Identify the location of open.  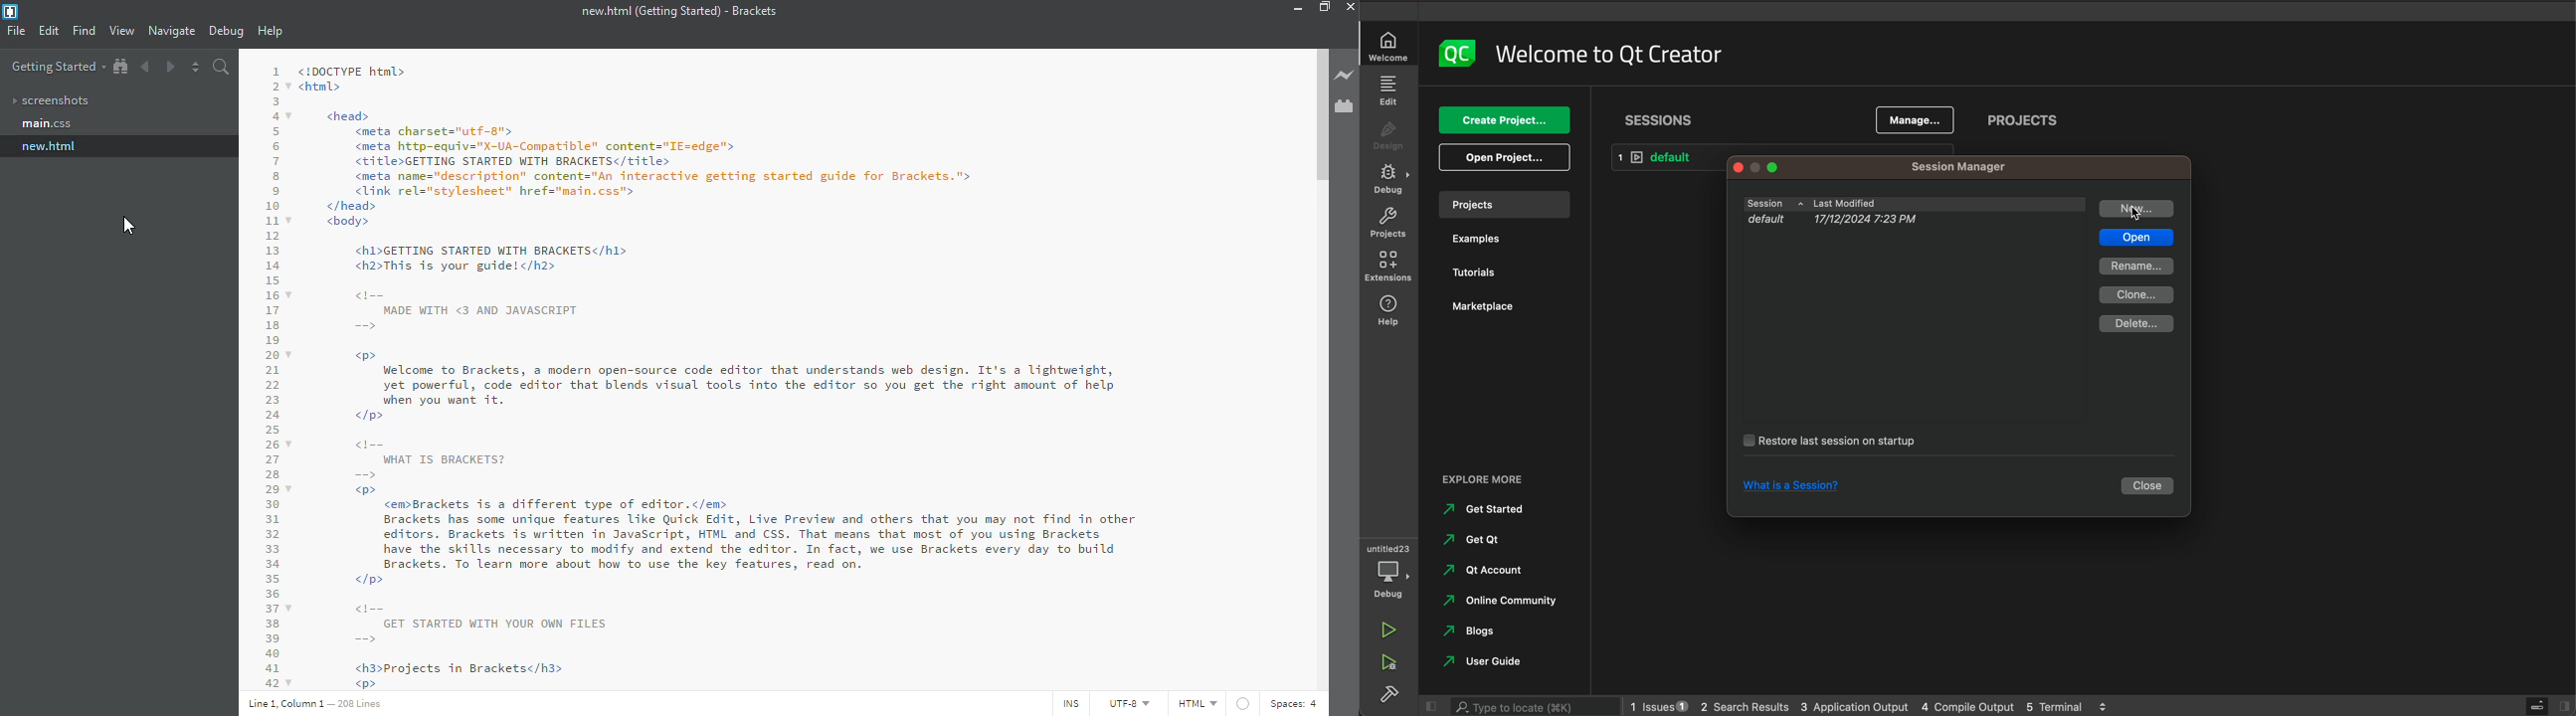
(2135, 238).